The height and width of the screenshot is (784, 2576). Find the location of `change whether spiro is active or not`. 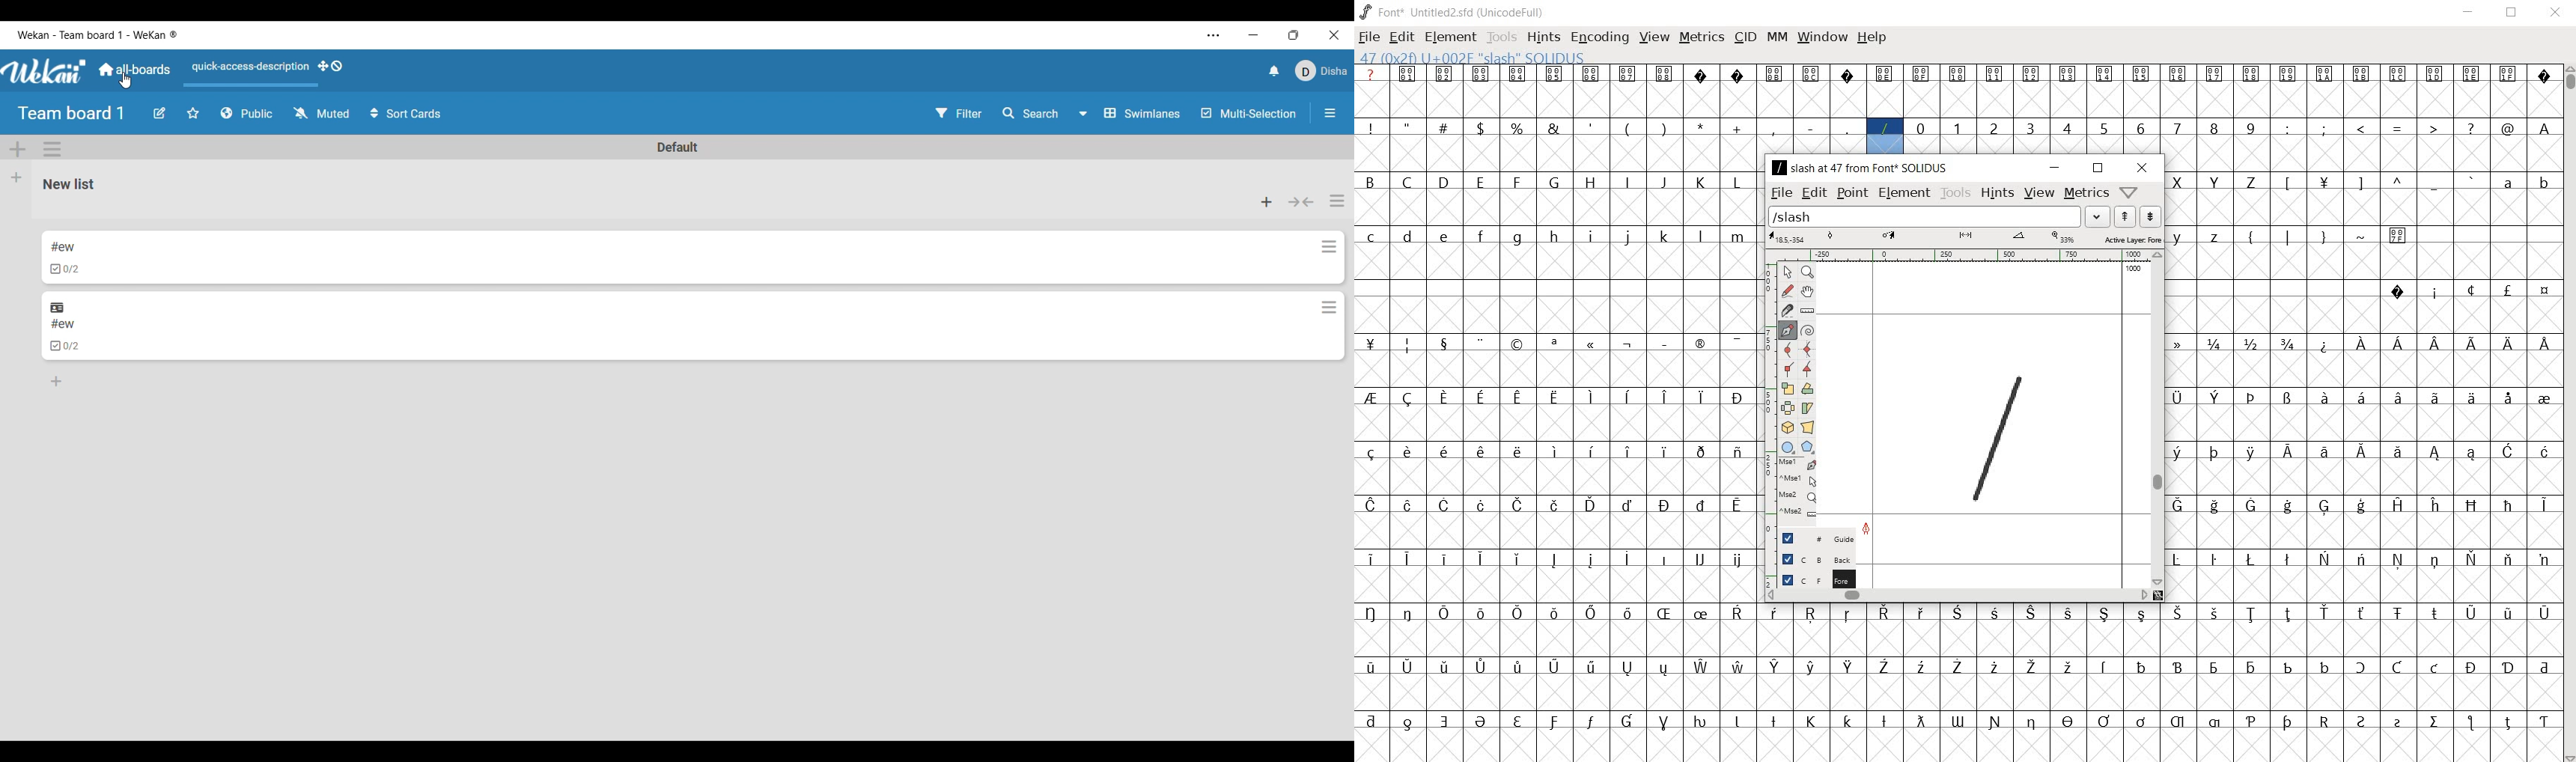

change whether spiro is active or not is located at coordinates (1807, 331).